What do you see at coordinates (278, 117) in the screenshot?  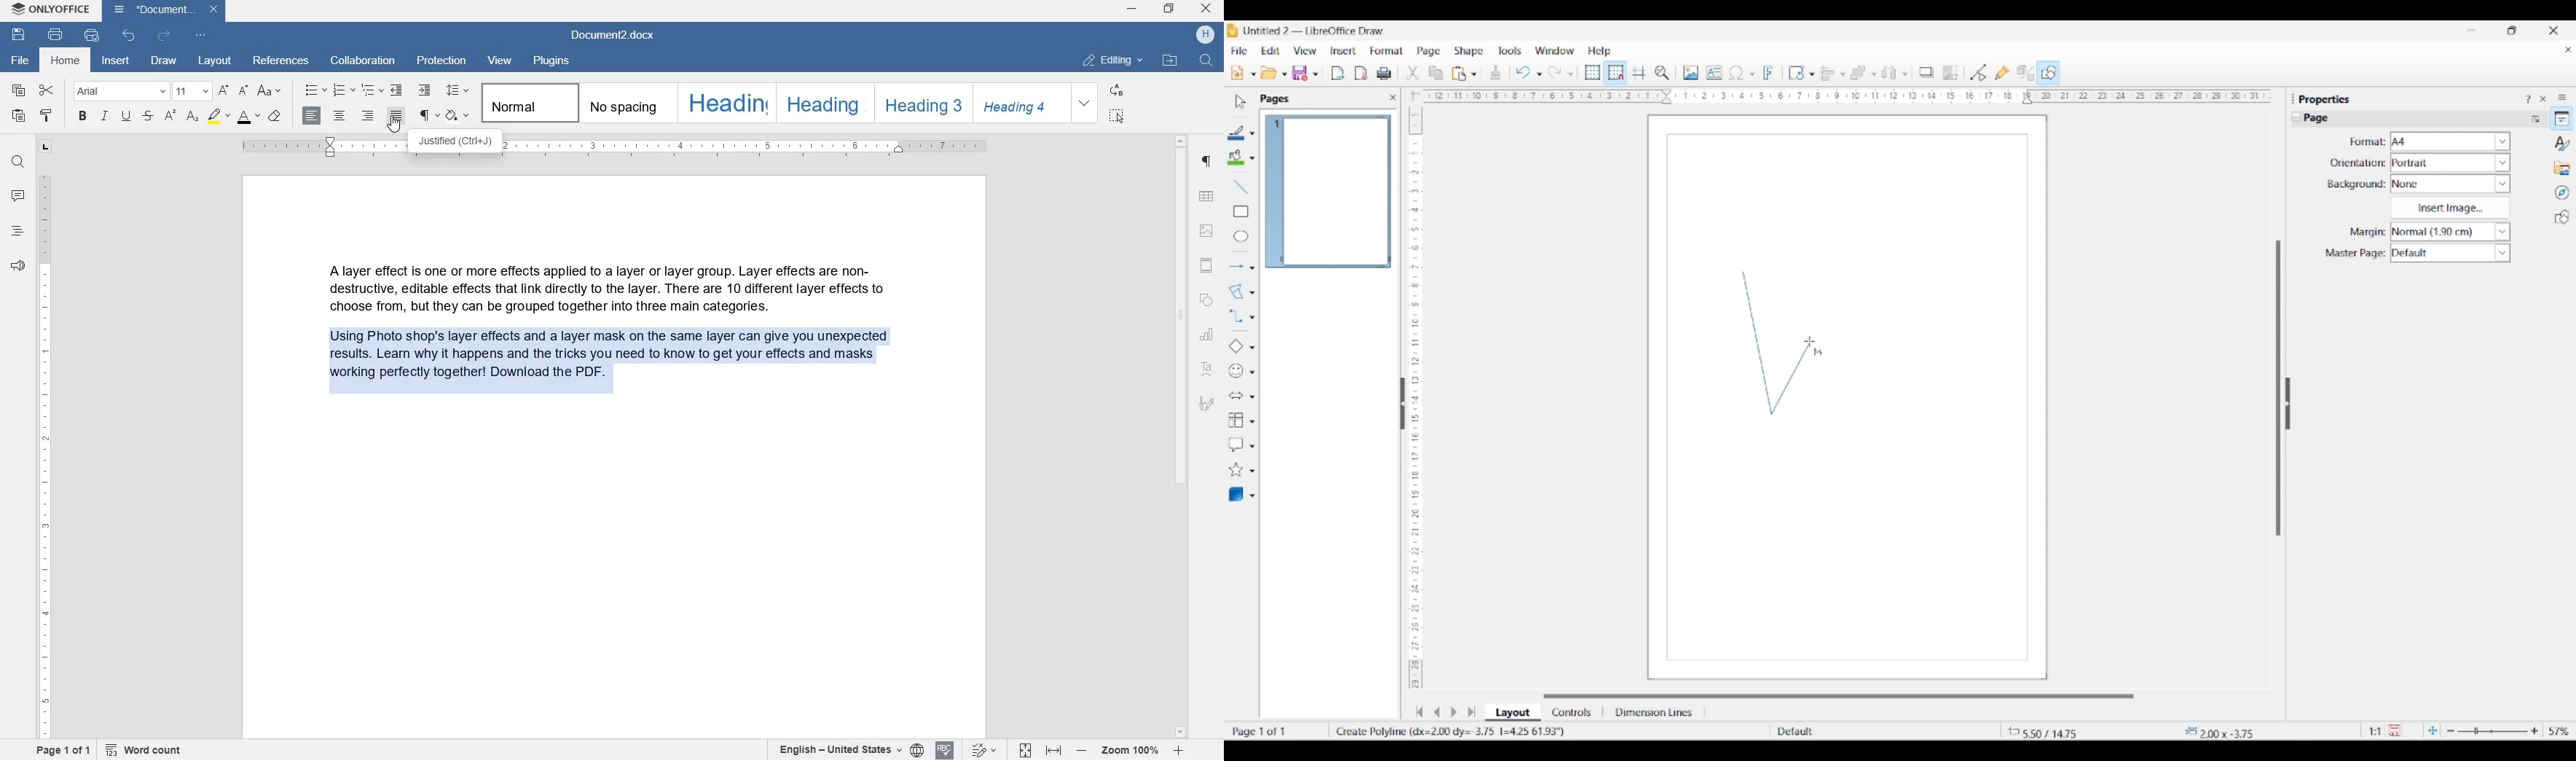 I see `CLEAR STYLE` at bounding box center [278, 117].